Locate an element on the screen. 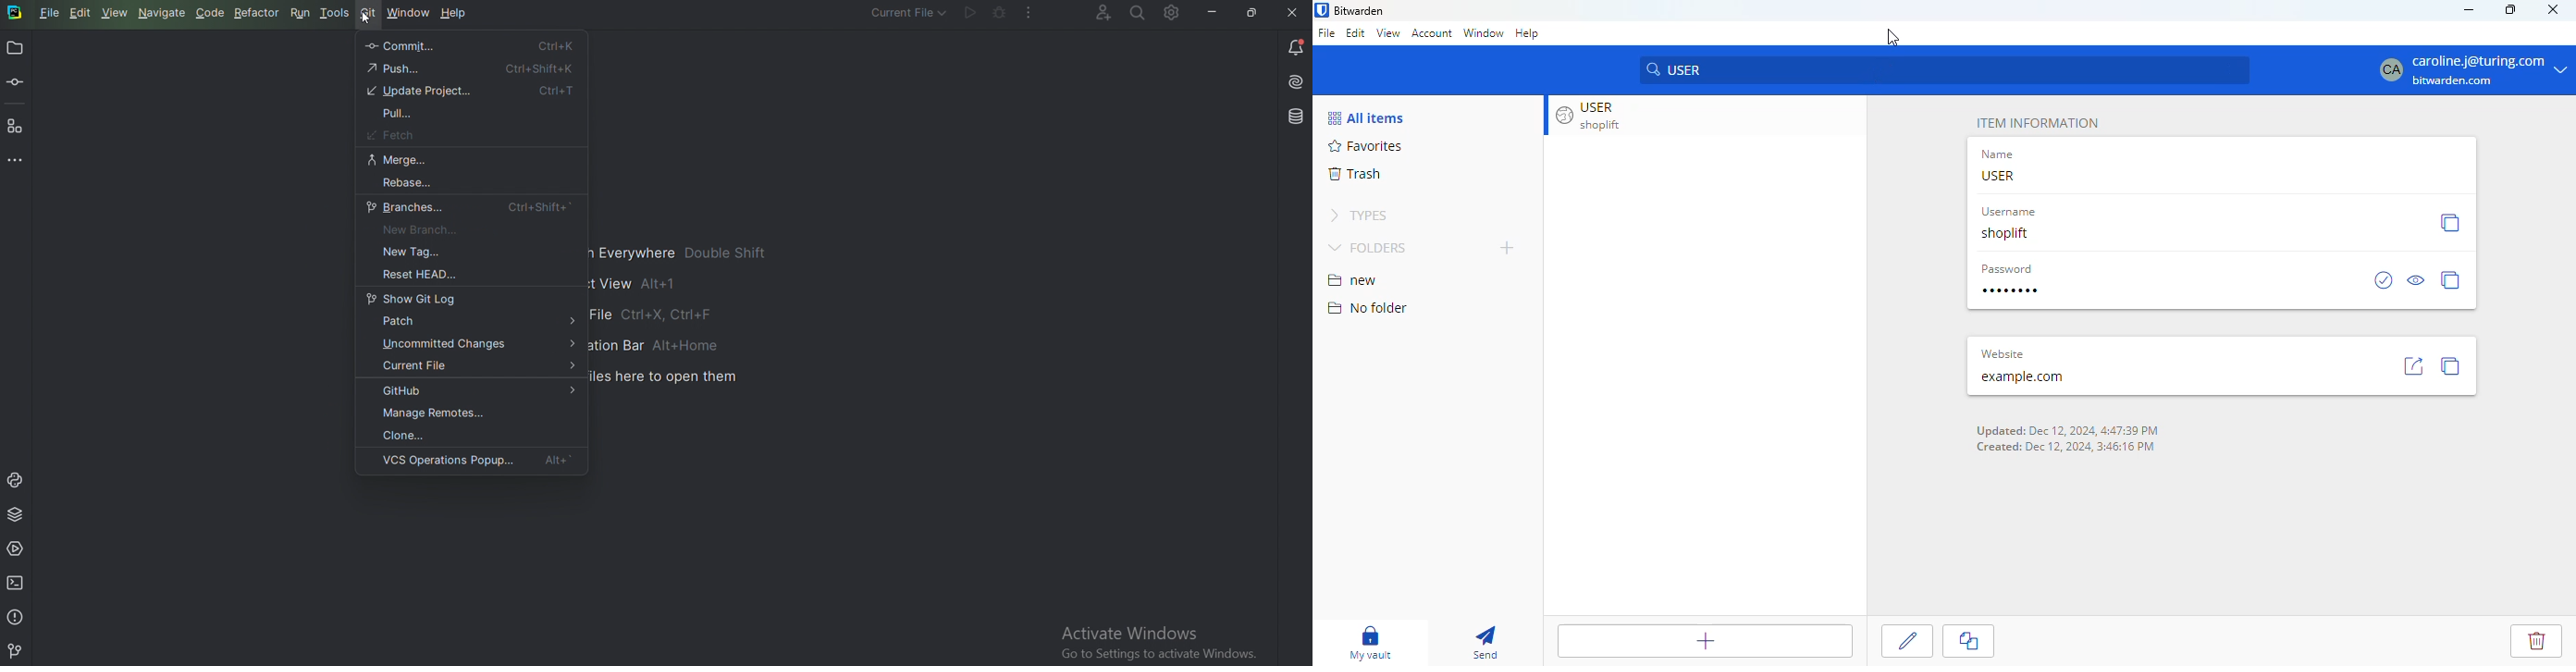 This screenshot has width=2576, height=672. shoplift is located at coordinates (2007, 234).